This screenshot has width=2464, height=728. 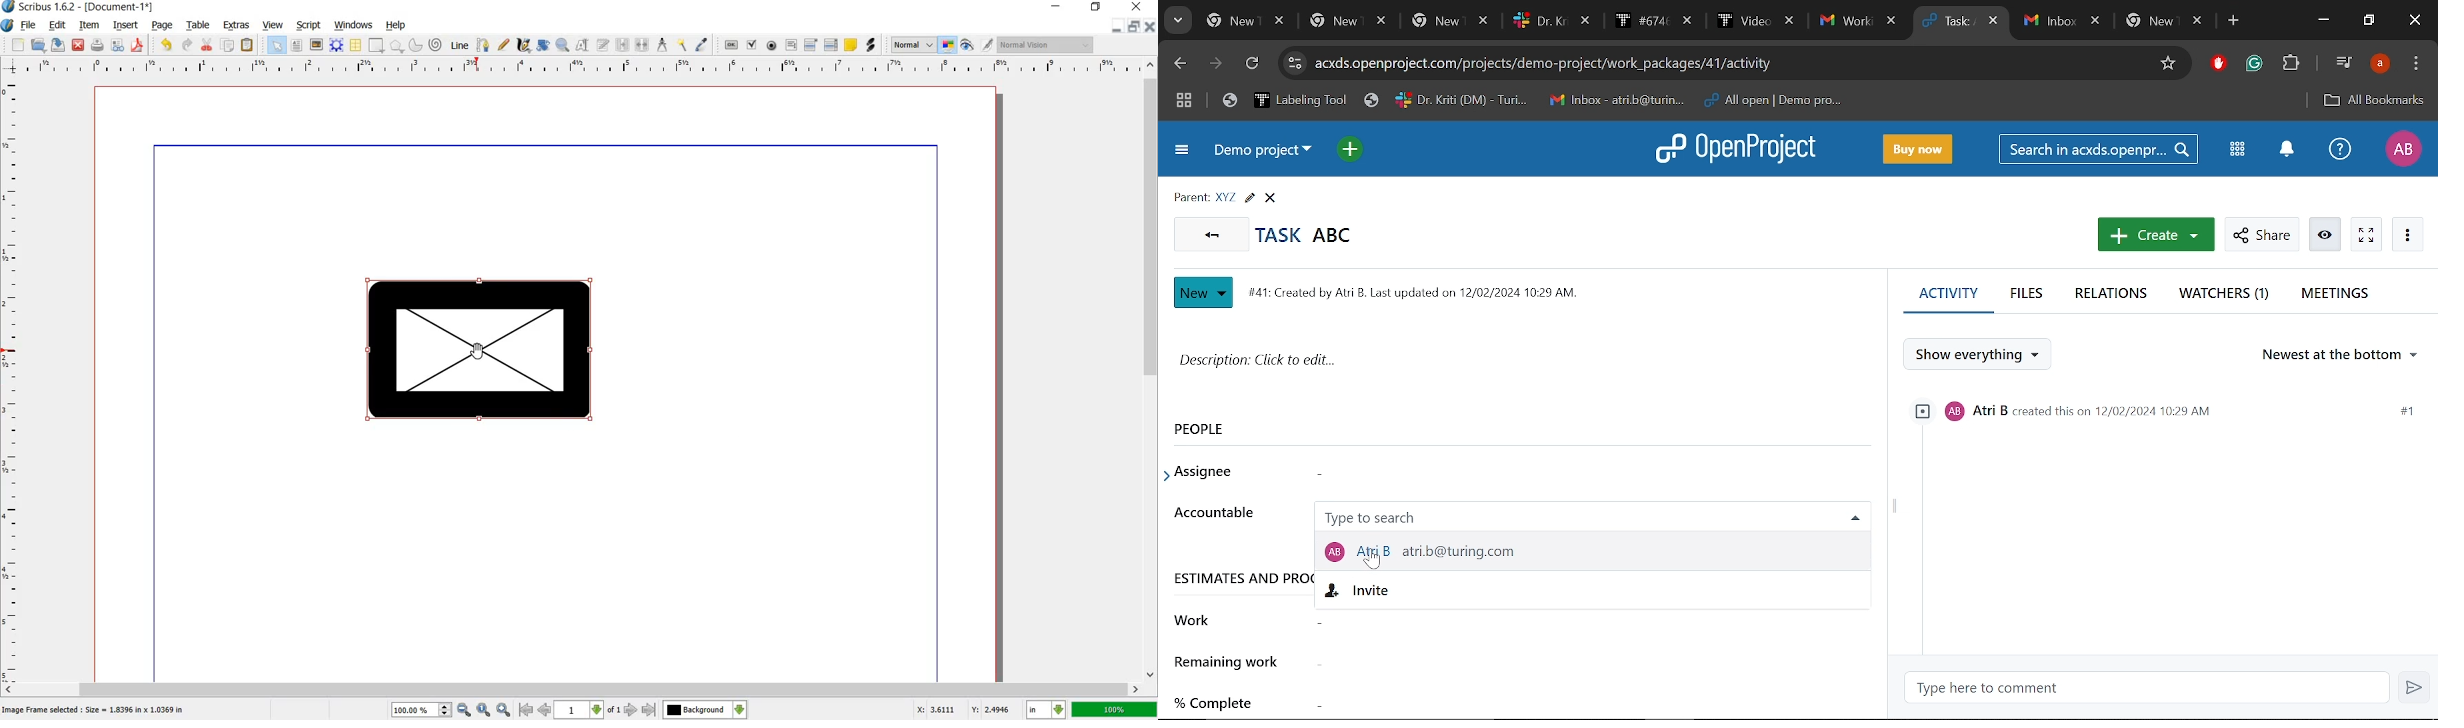 I want to click on paste, so click(x=248, y=46).